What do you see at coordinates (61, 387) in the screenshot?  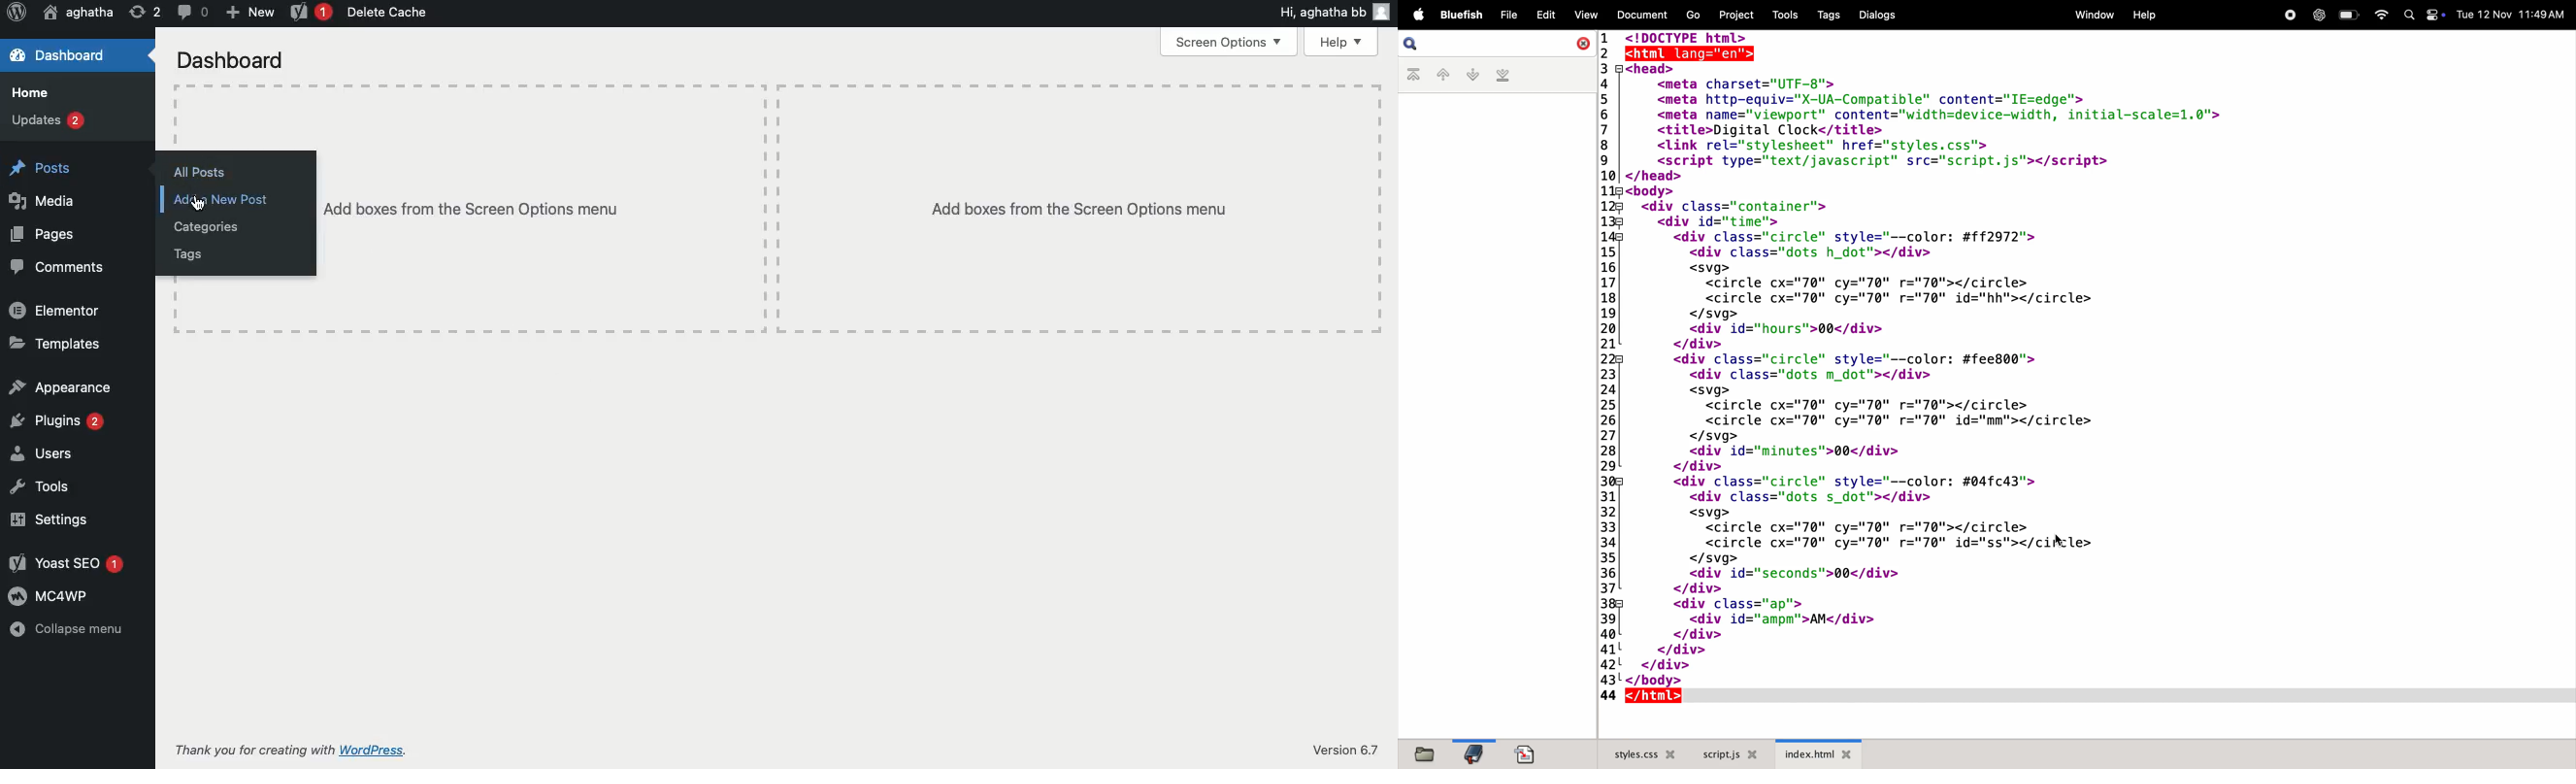 I see `Appearance` at bounding box center [61, 387].